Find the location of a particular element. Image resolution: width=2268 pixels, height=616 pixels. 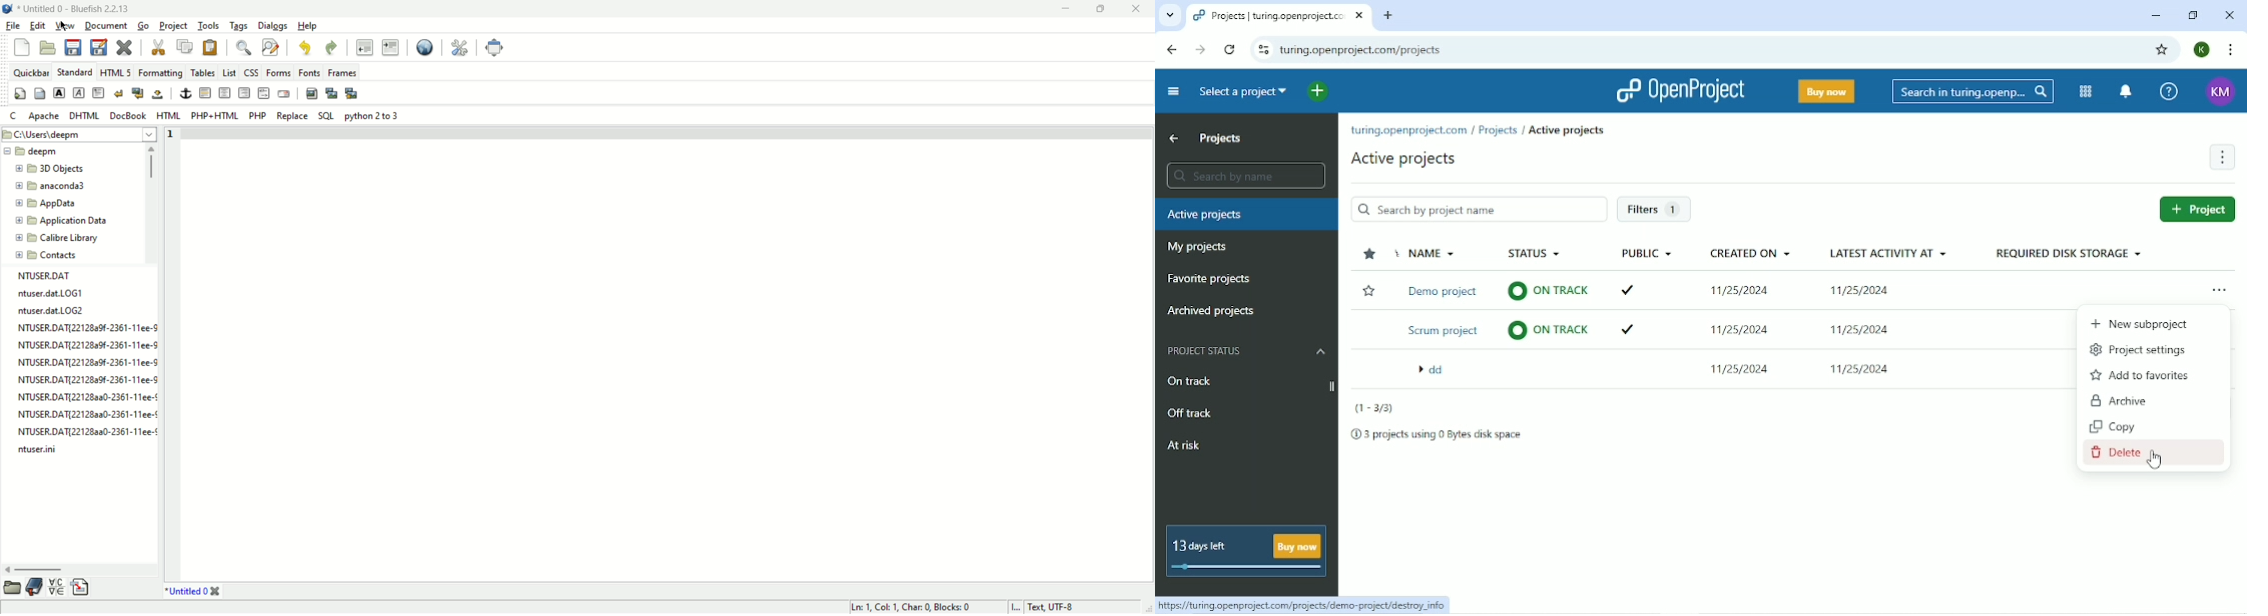

Scrum project is located at coordinates (1440, 331).